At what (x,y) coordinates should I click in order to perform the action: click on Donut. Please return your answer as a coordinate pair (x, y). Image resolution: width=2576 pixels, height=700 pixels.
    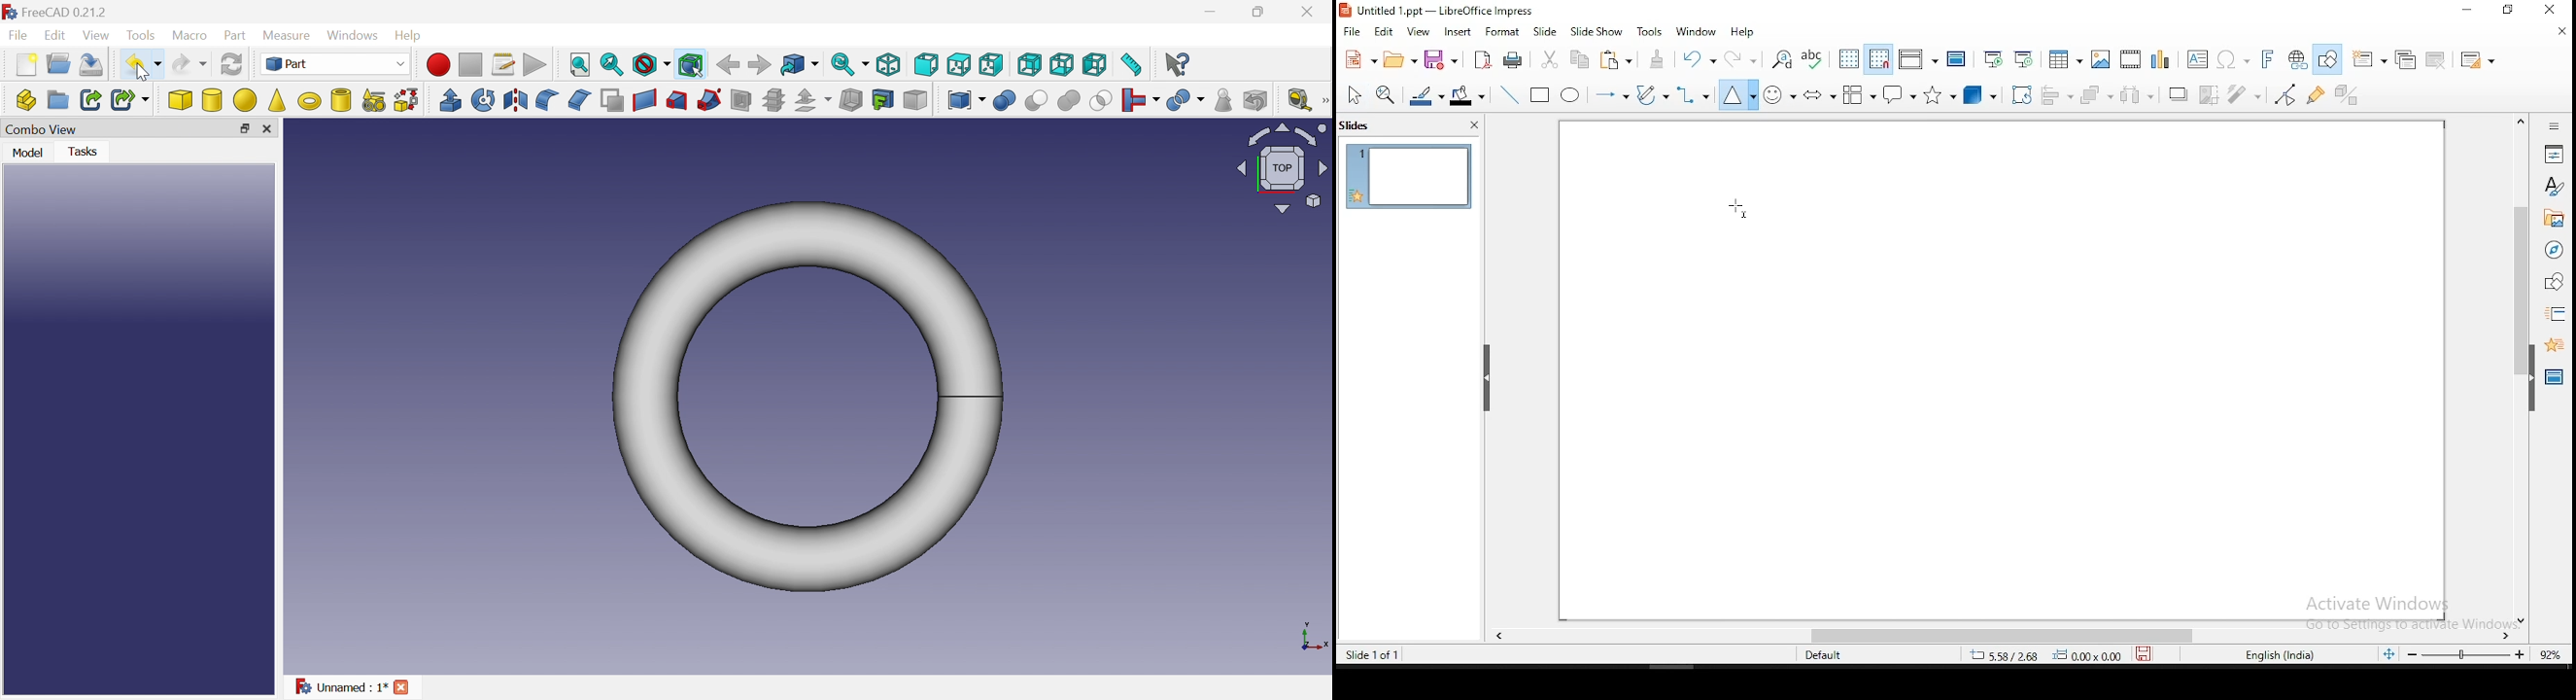
    Looking at the image, I should click on (310, 101).